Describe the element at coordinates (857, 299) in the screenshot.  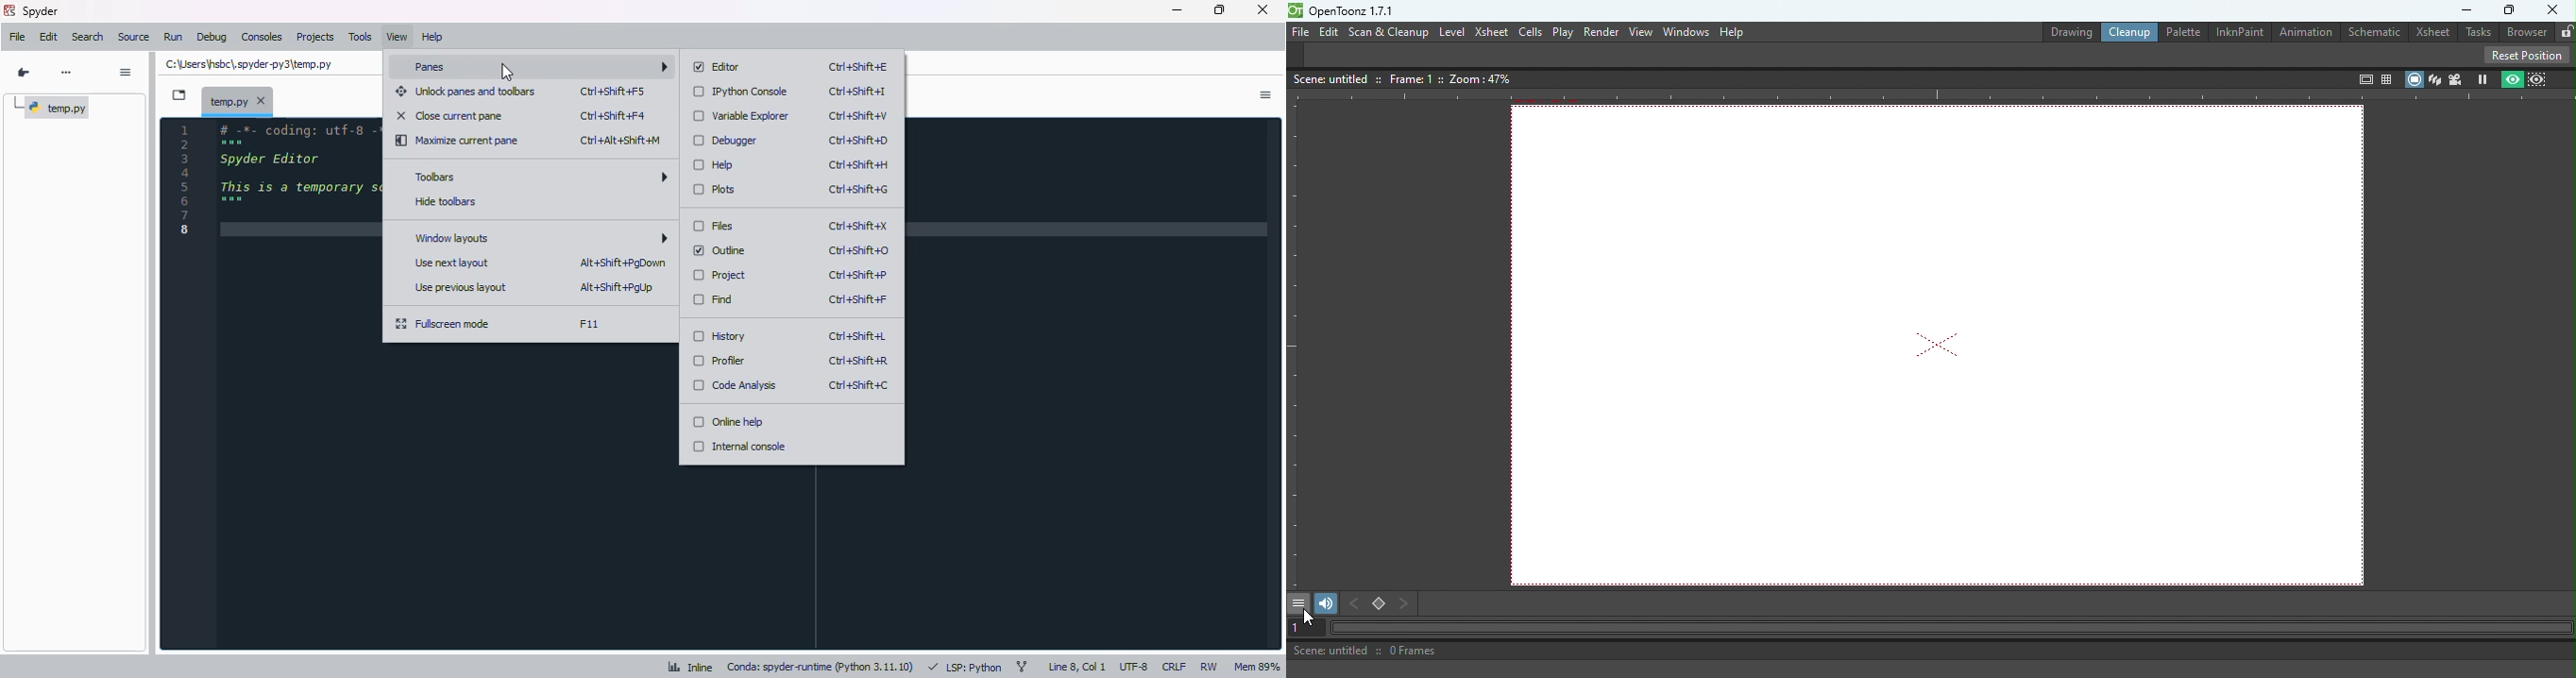
I see `shortcut for find` at that location.